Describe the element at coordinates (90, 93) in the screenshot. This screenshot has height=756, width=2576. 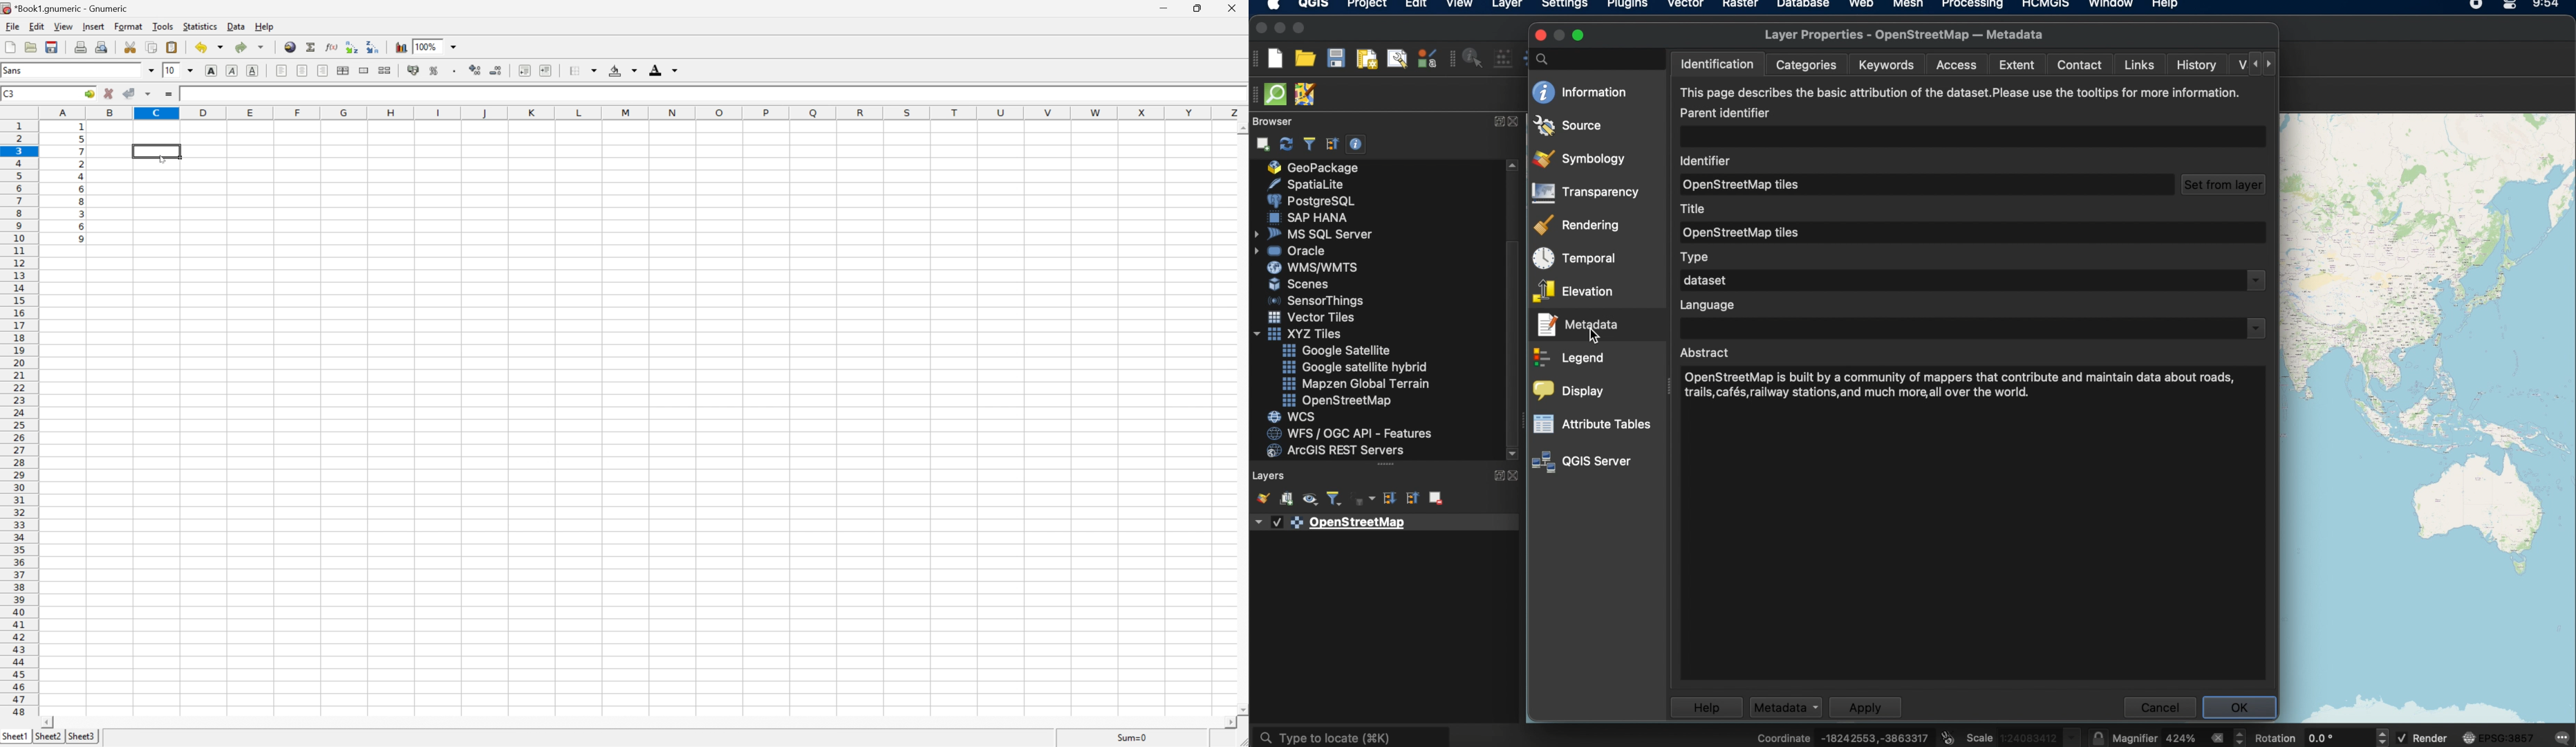
I see `go to` at that location.